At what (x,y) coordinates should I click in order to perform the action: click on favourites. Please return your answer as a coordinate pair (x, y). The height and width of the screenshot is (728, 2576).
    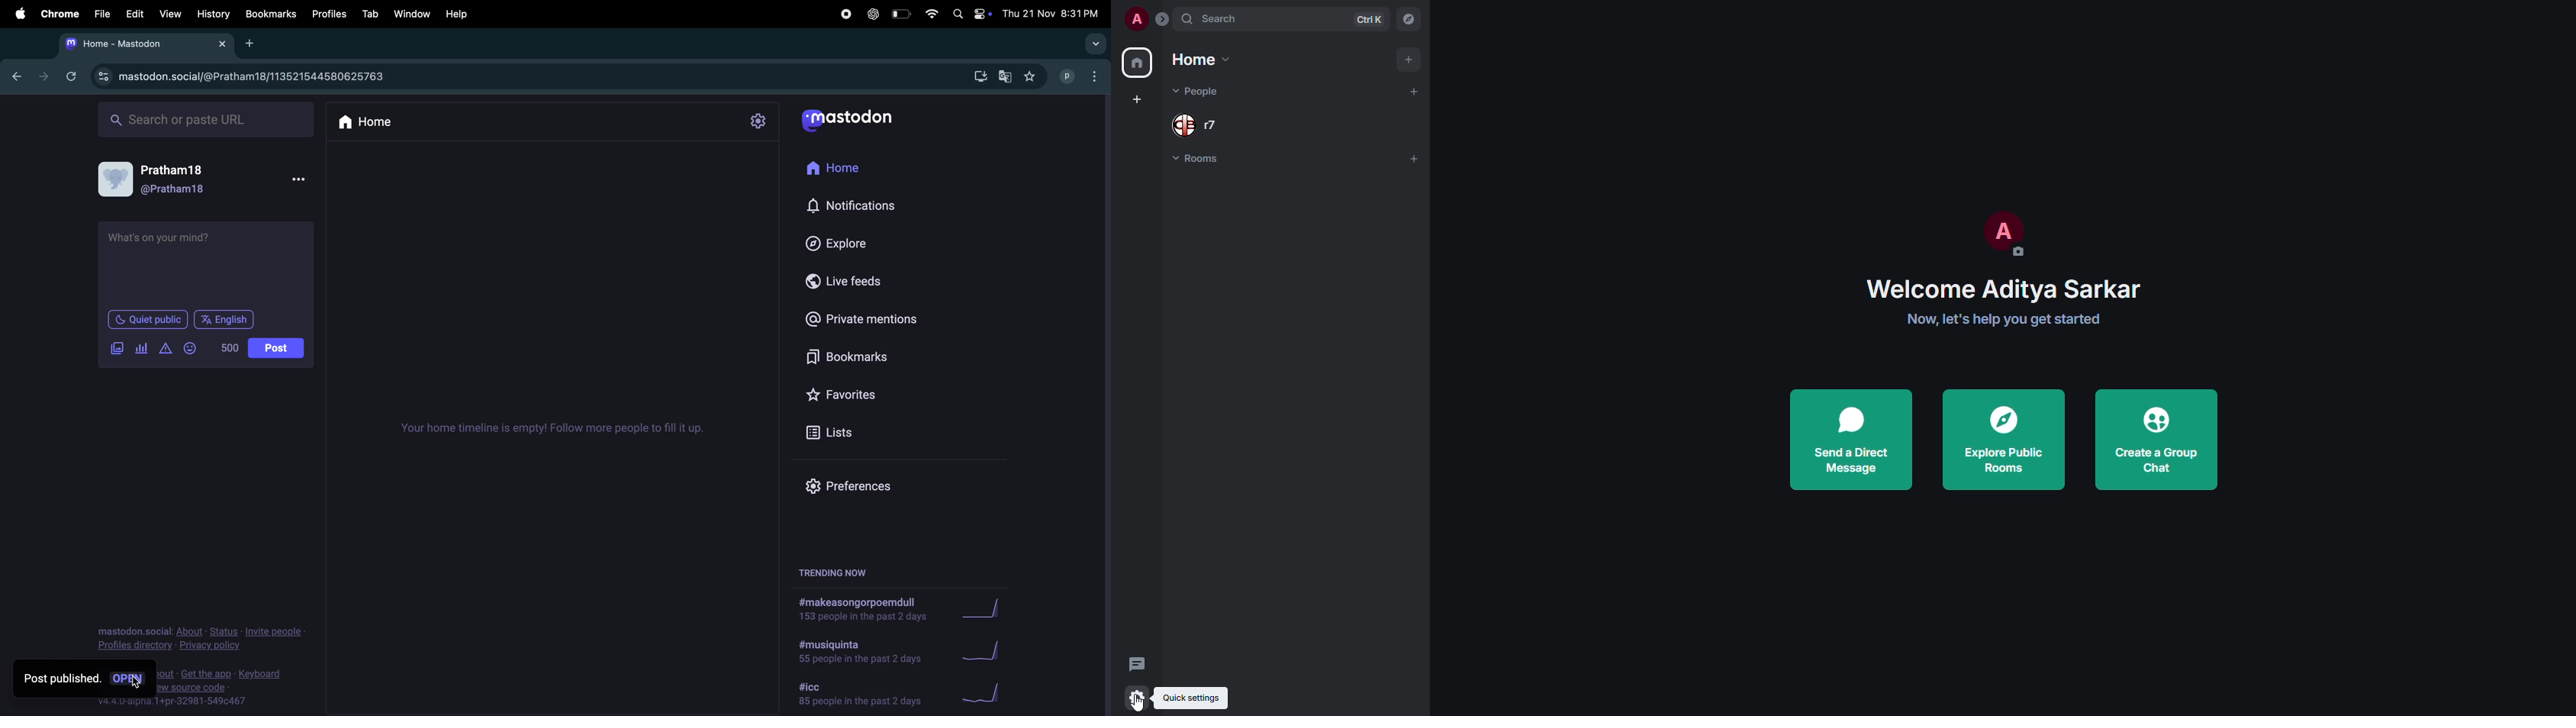
    Looking at the image, I should click on (856, 393).